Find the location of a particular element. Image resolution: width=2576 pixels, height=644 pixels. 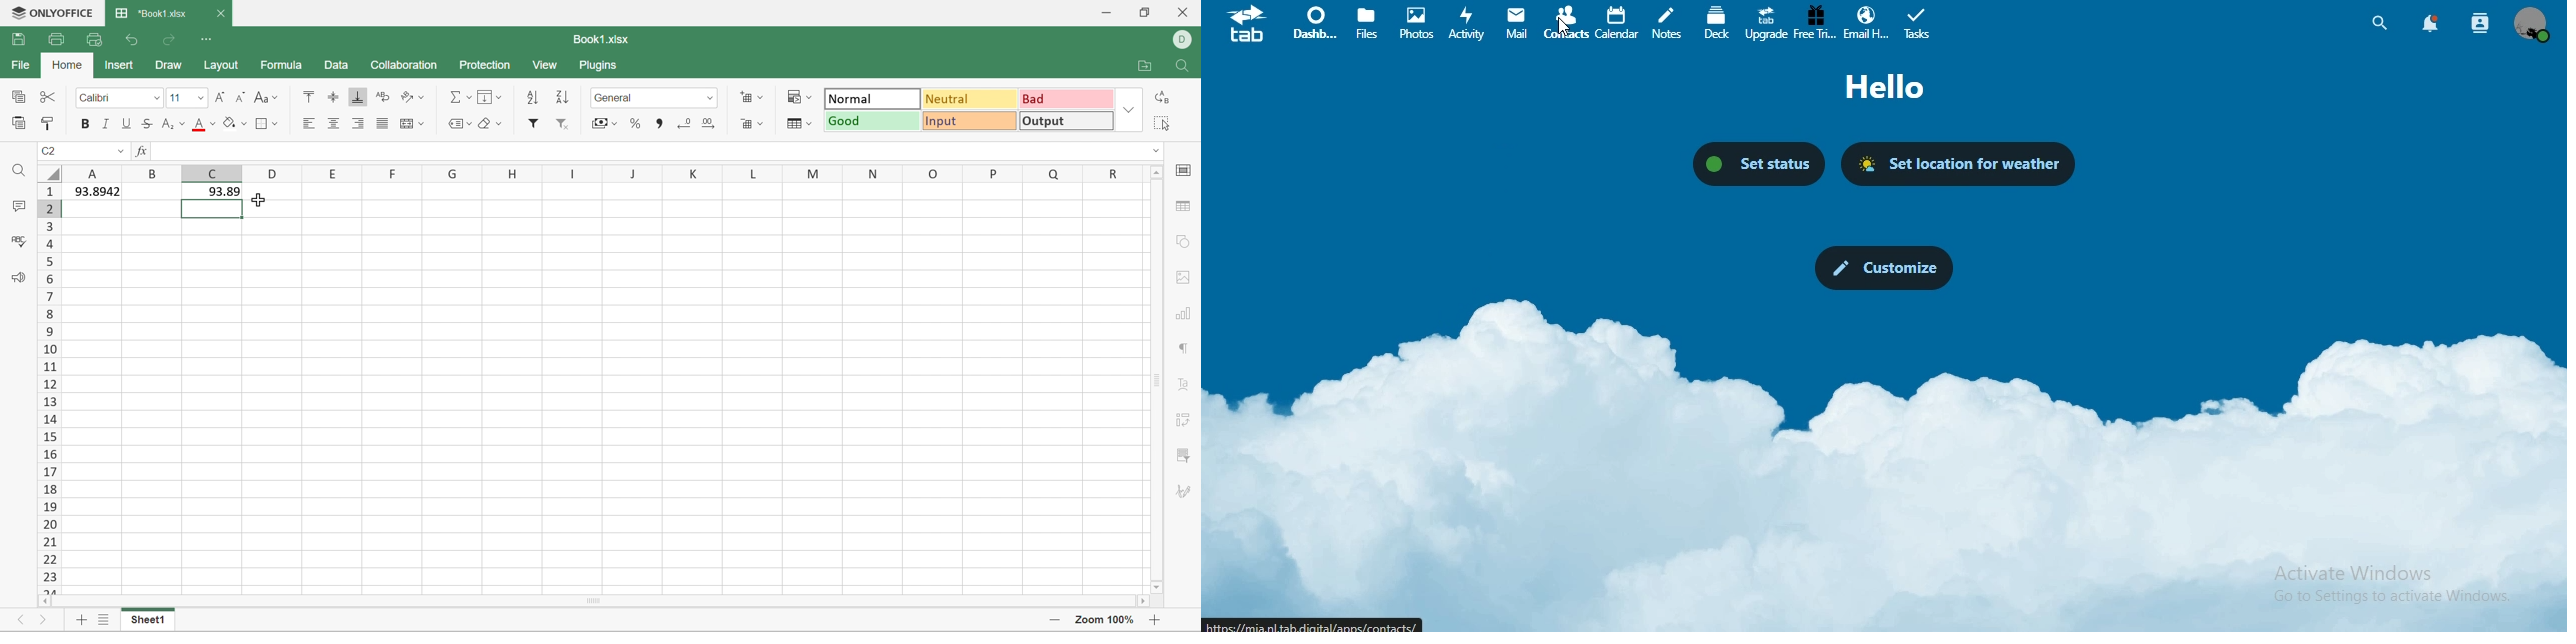

Accounting style is located at coordinates (604, 123).